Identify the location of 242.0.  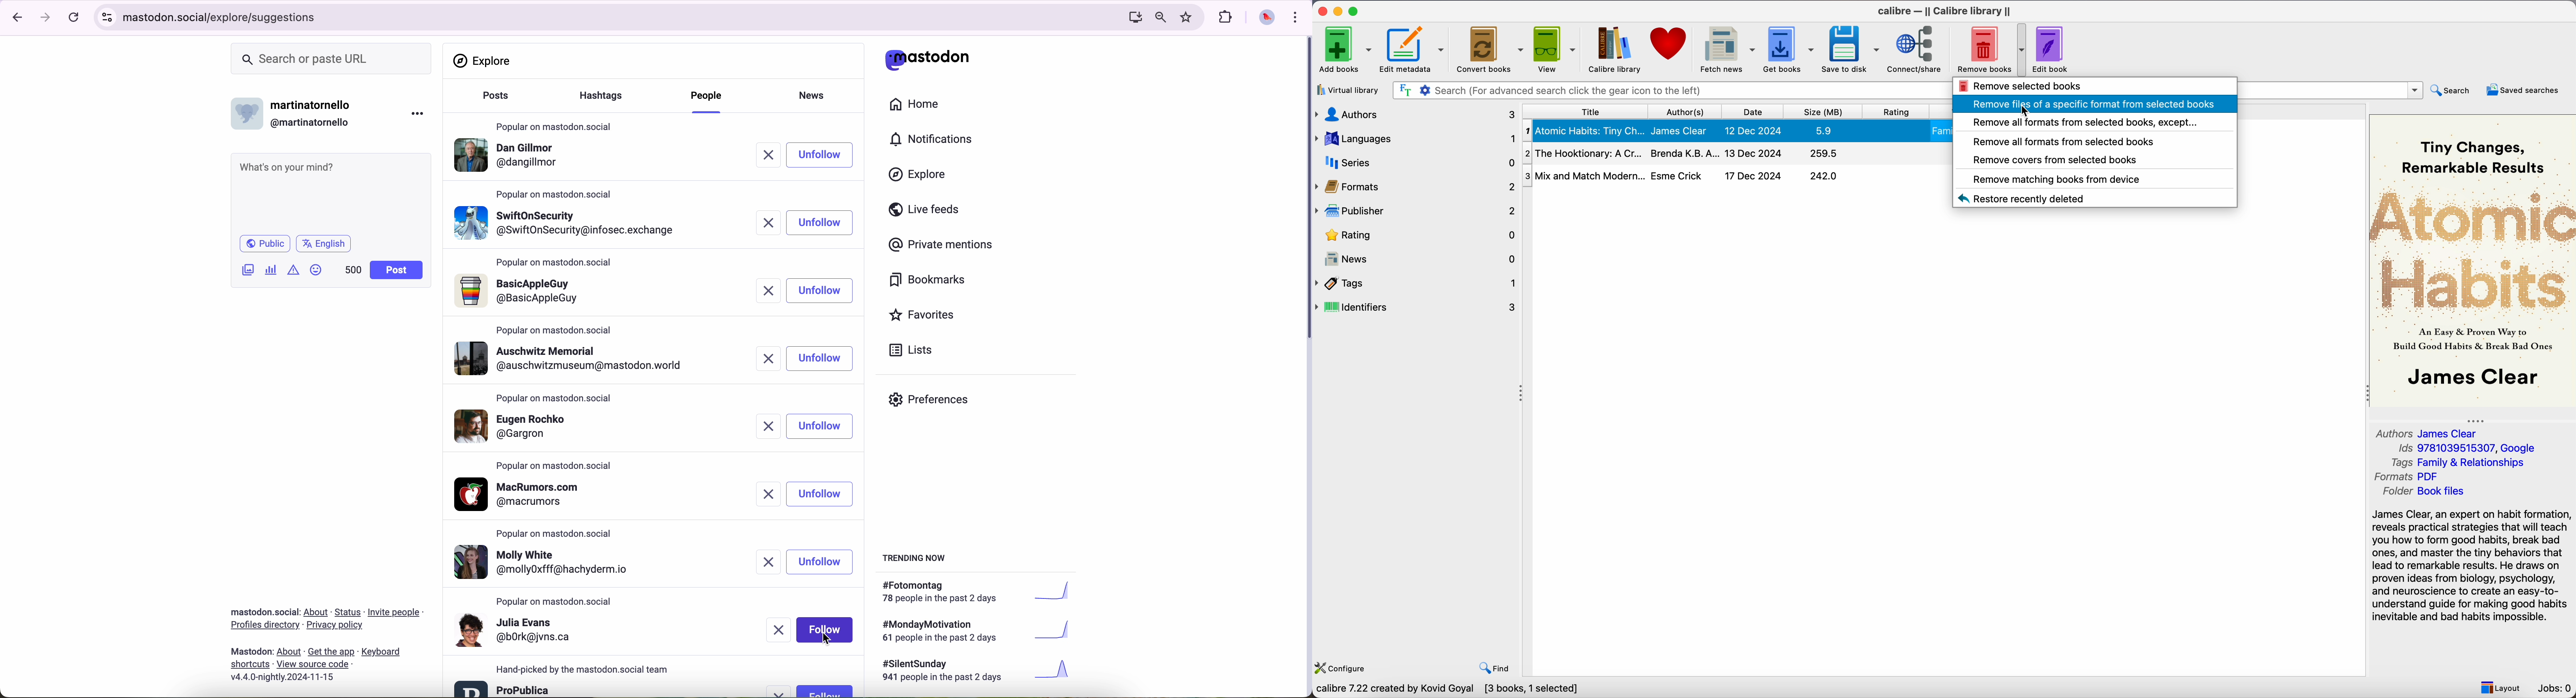
(1824, 177).